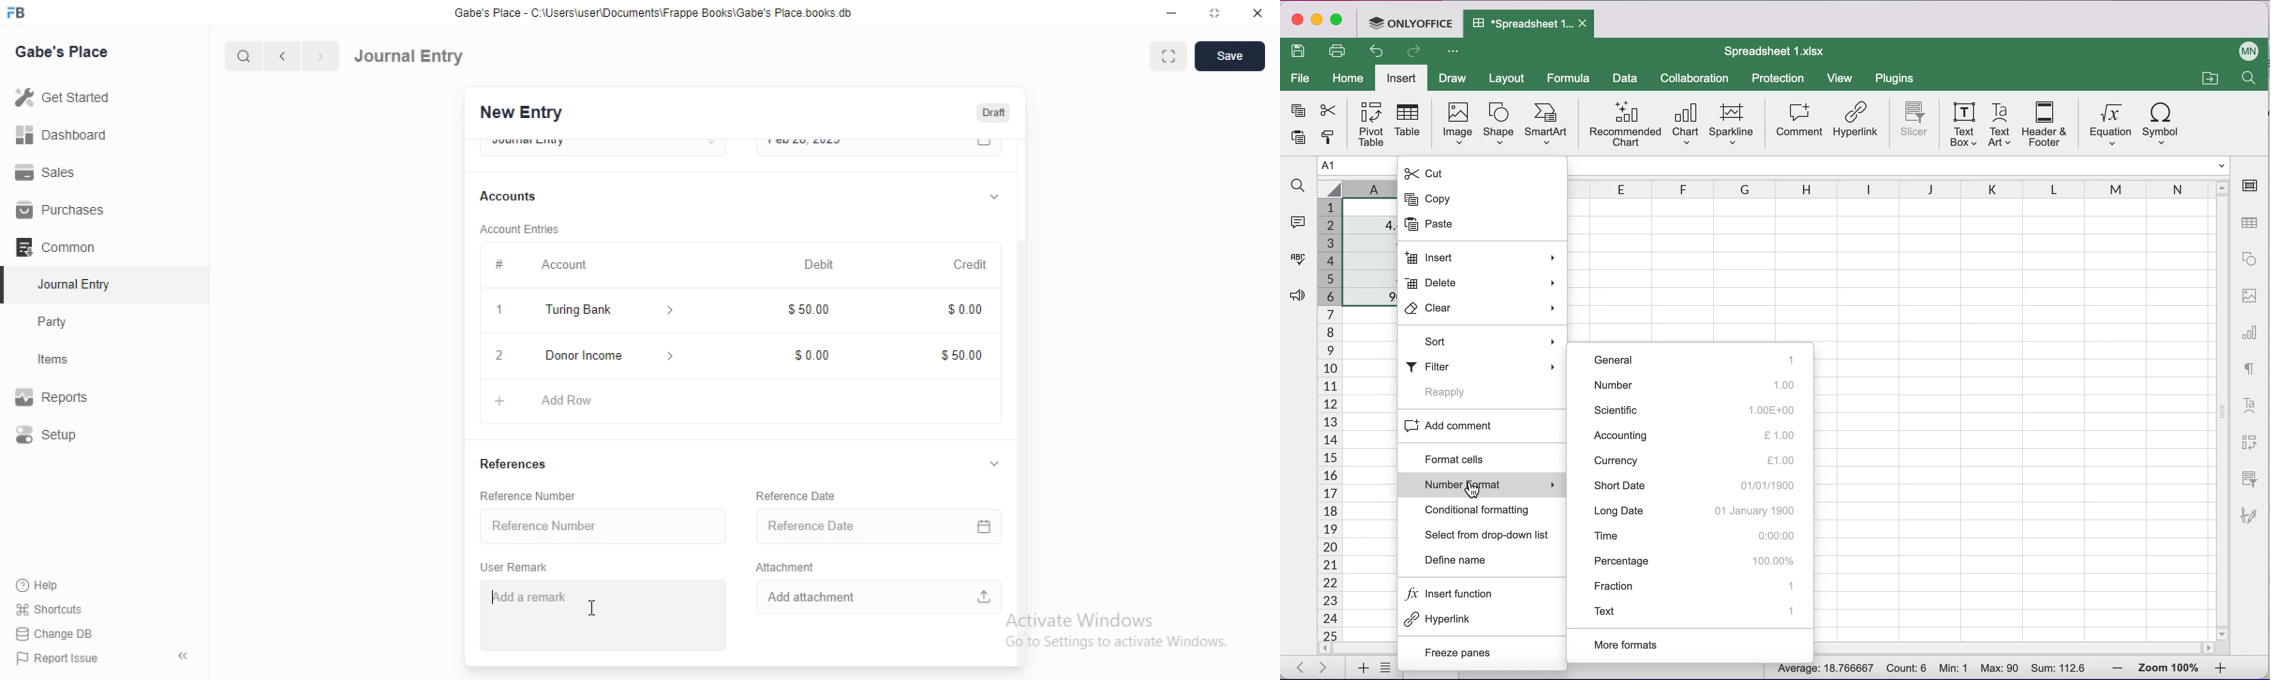 The width and height of the screenshot is (2296, 700). What do you see at coordinates (1453, 51) in the screenshot?
I see `Customize access tool bar` at bounding box center [1453, 51].